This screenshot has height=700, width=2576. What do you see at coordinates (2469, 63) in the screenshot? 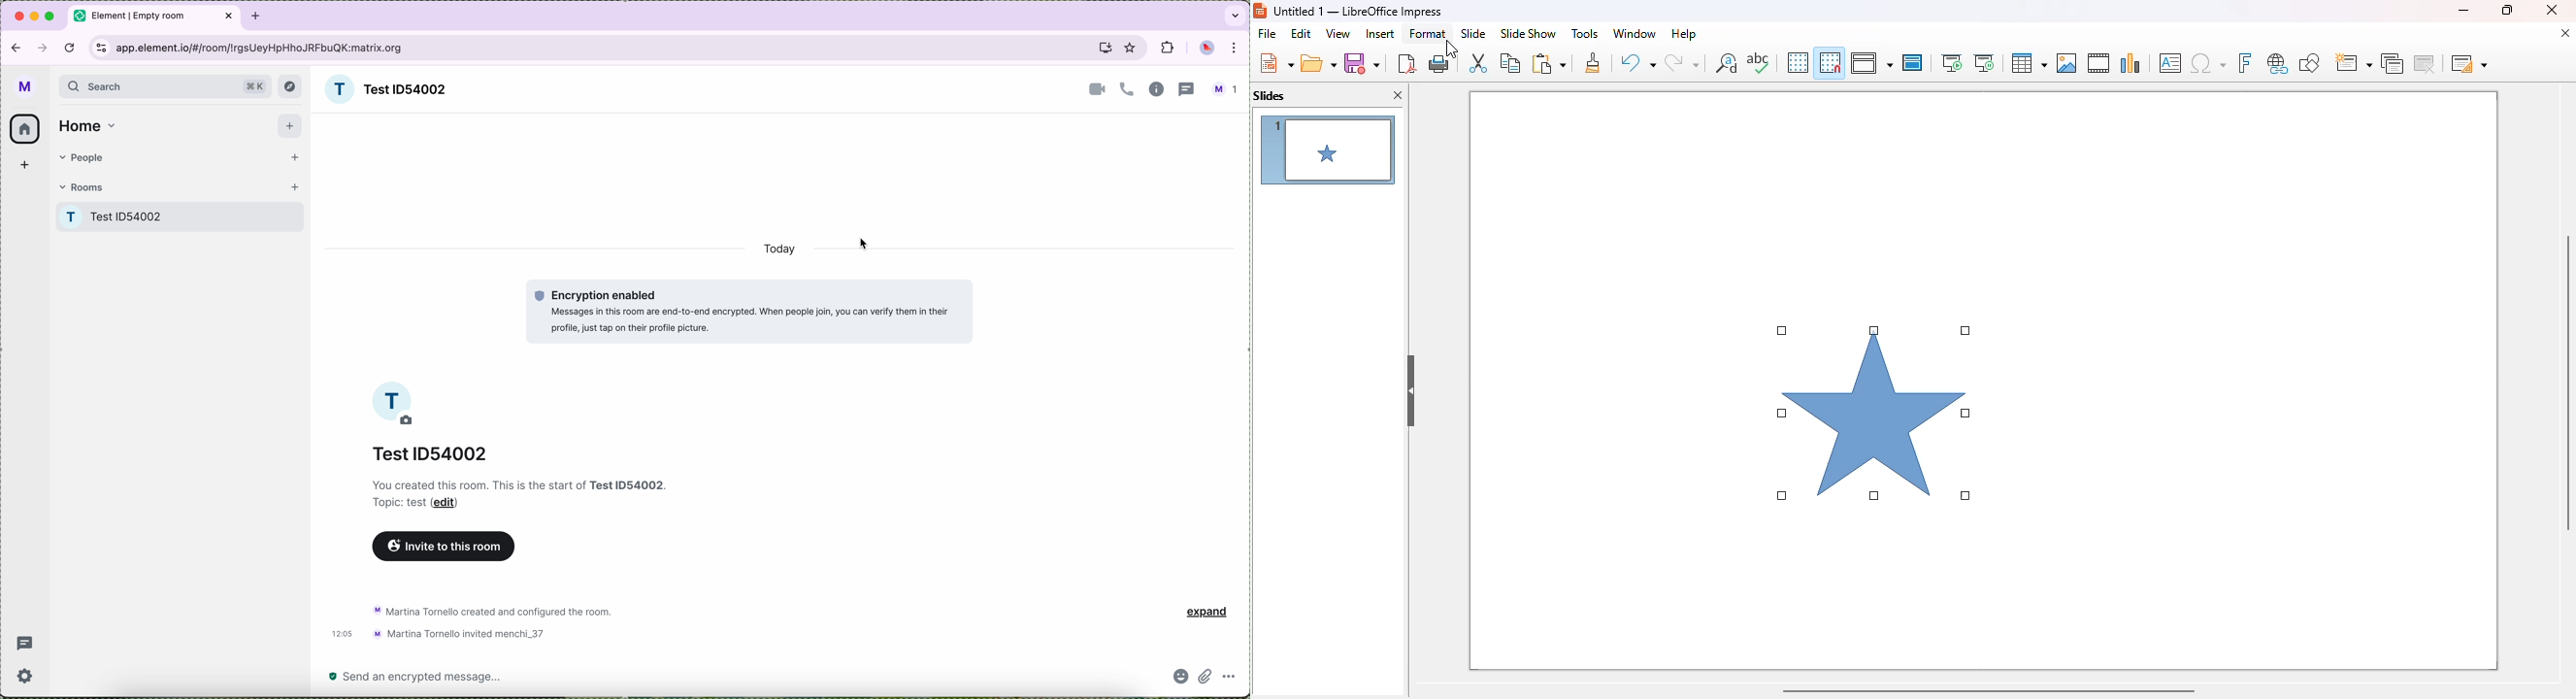
I see `slide layout` at bounding box center [2469, 63].